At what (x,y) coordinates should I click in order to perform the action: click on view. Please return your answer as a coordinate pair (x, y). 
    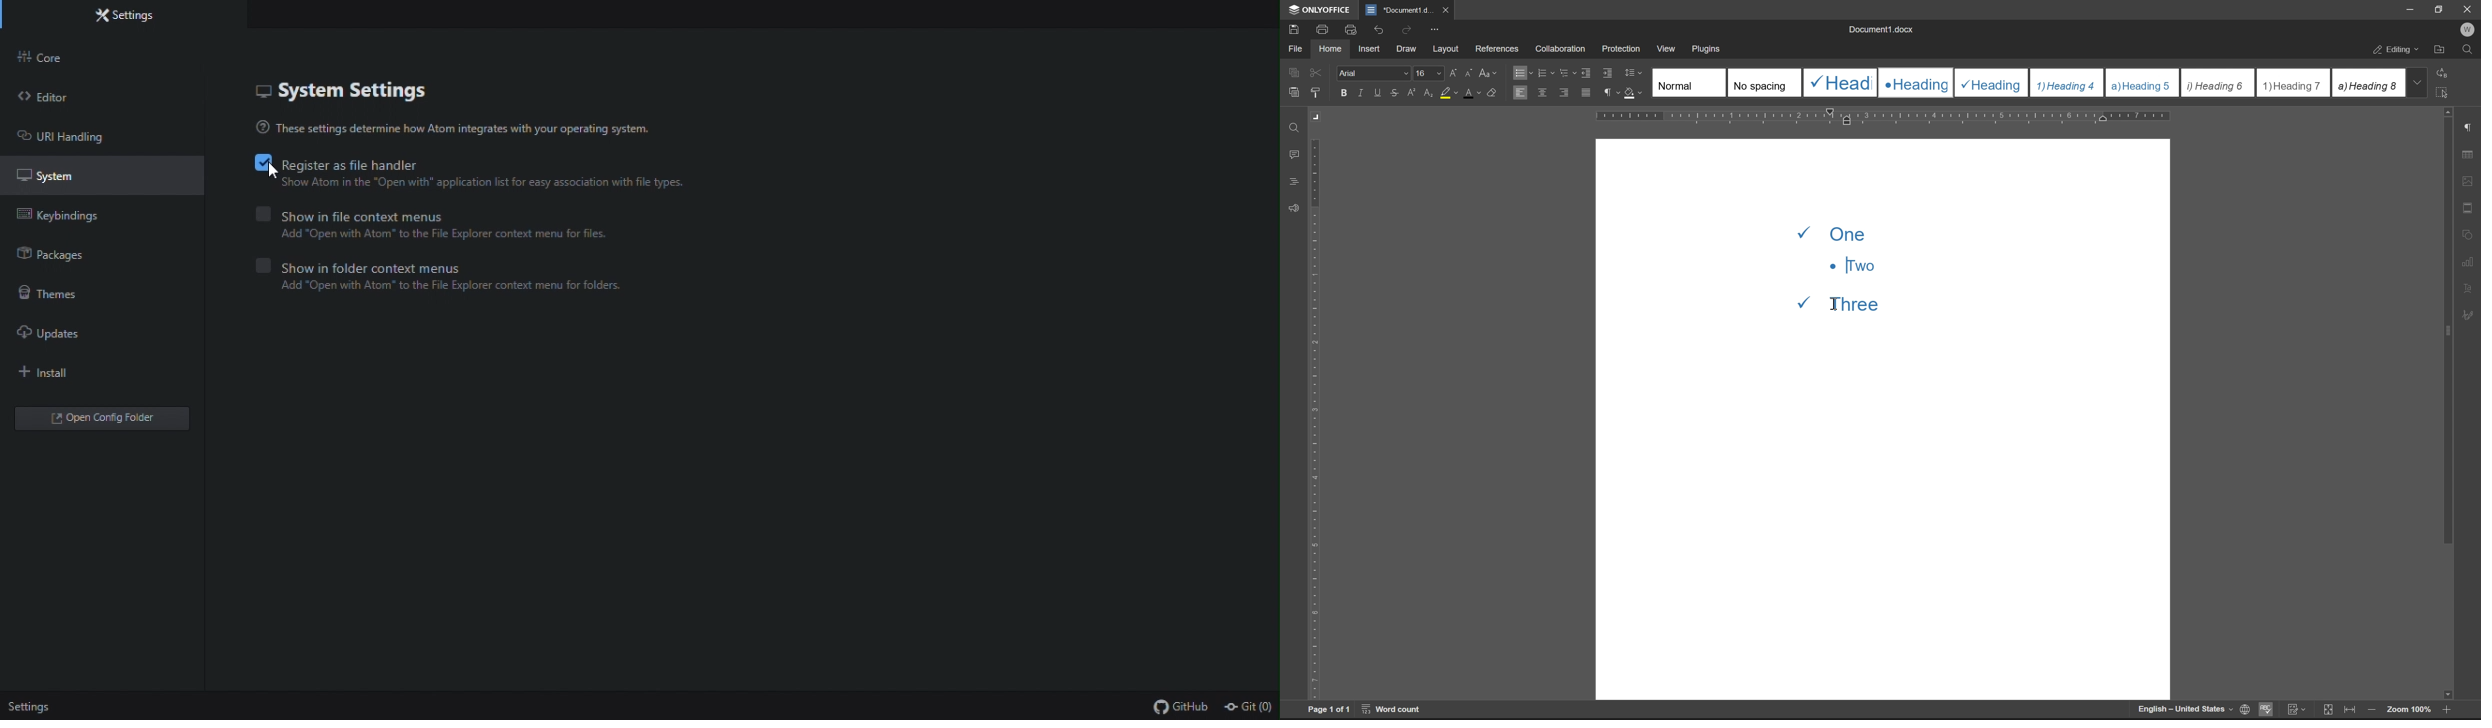
    Looking at the image, I should click on (1664, 46).